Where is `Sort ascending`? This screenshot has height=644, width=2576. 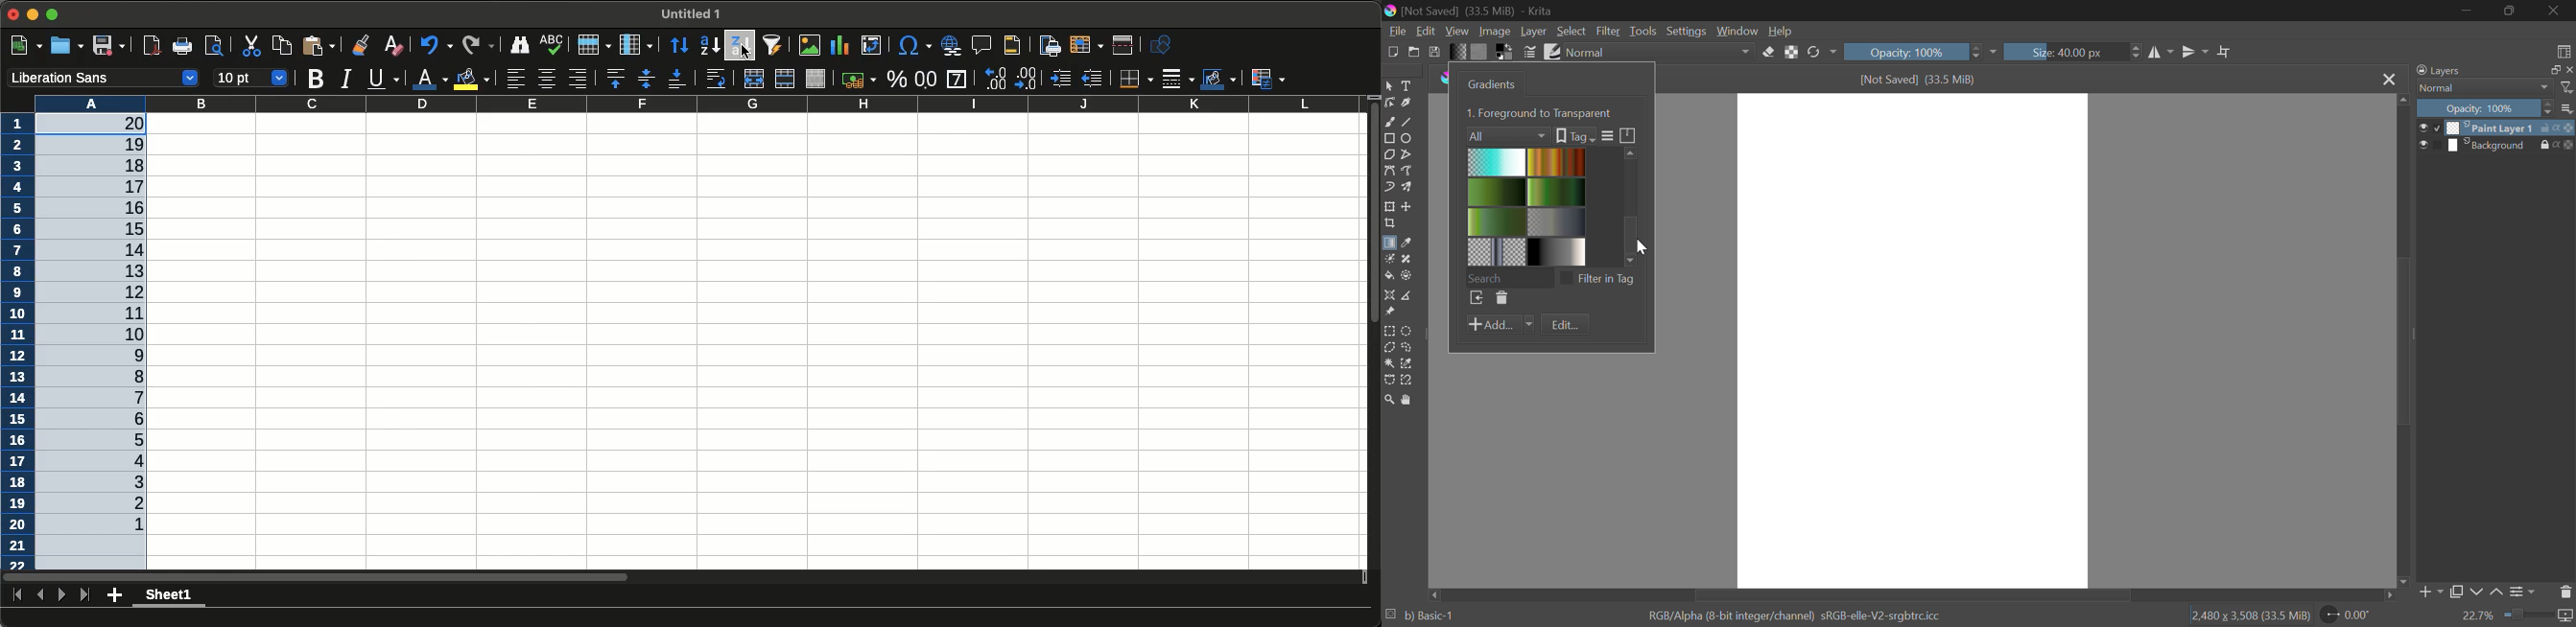 Sort ascending is located at coordinates (707, 46).